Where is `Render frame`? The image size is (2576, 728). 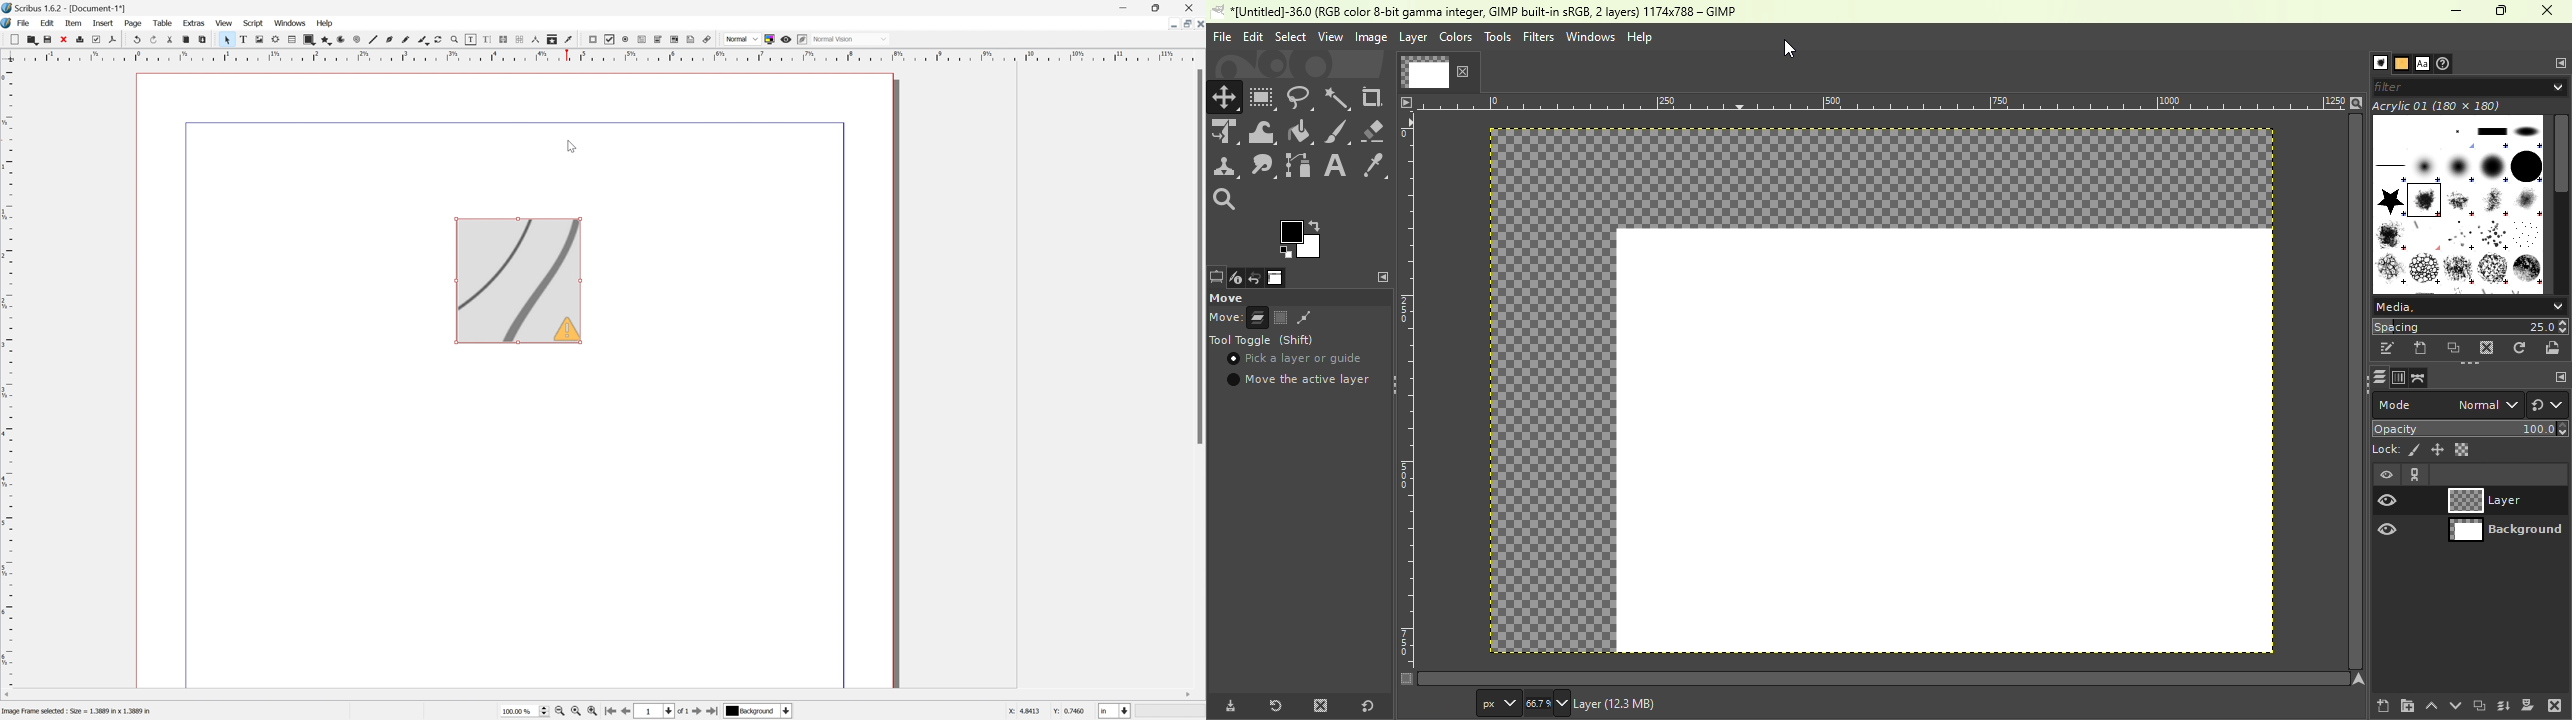 Render frame is located at coordinates (278, 40).